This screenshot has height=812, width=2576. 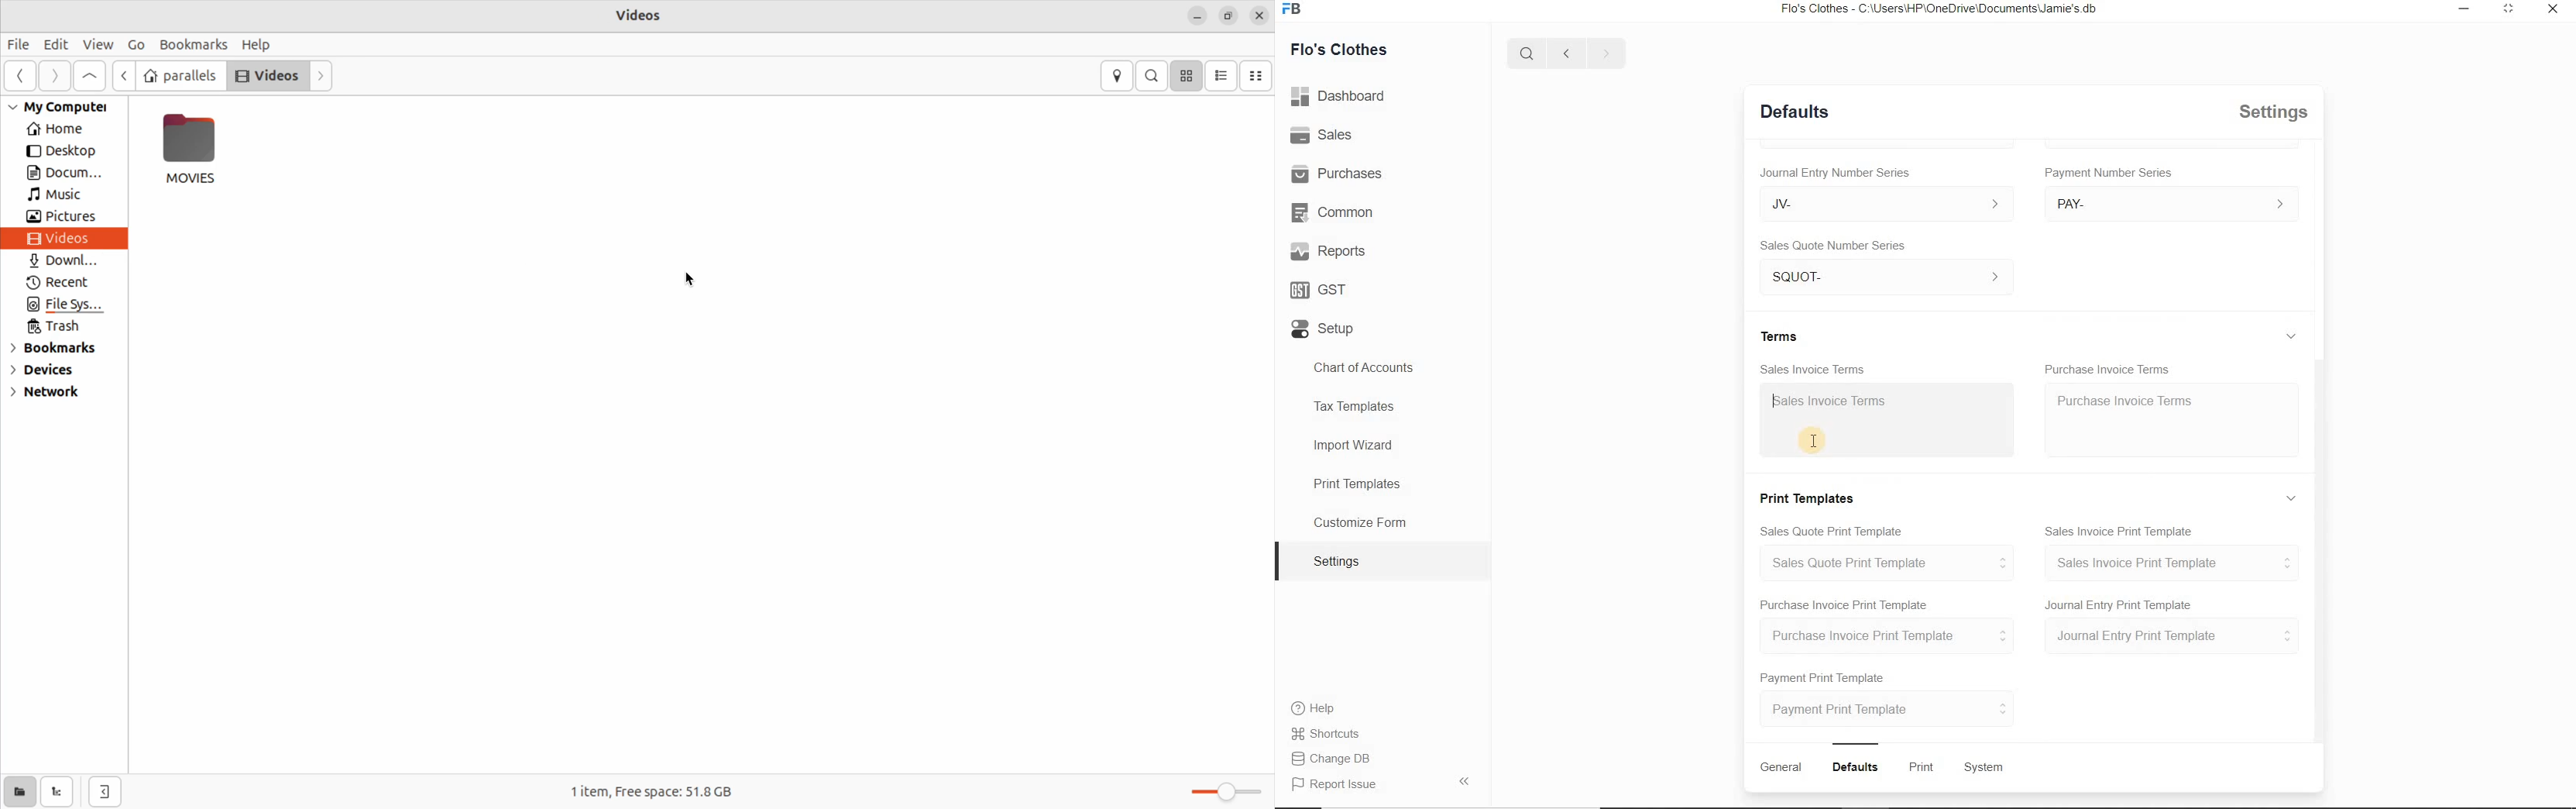 I want to click on Flo's Clothes, so click(x=1338, y=51).